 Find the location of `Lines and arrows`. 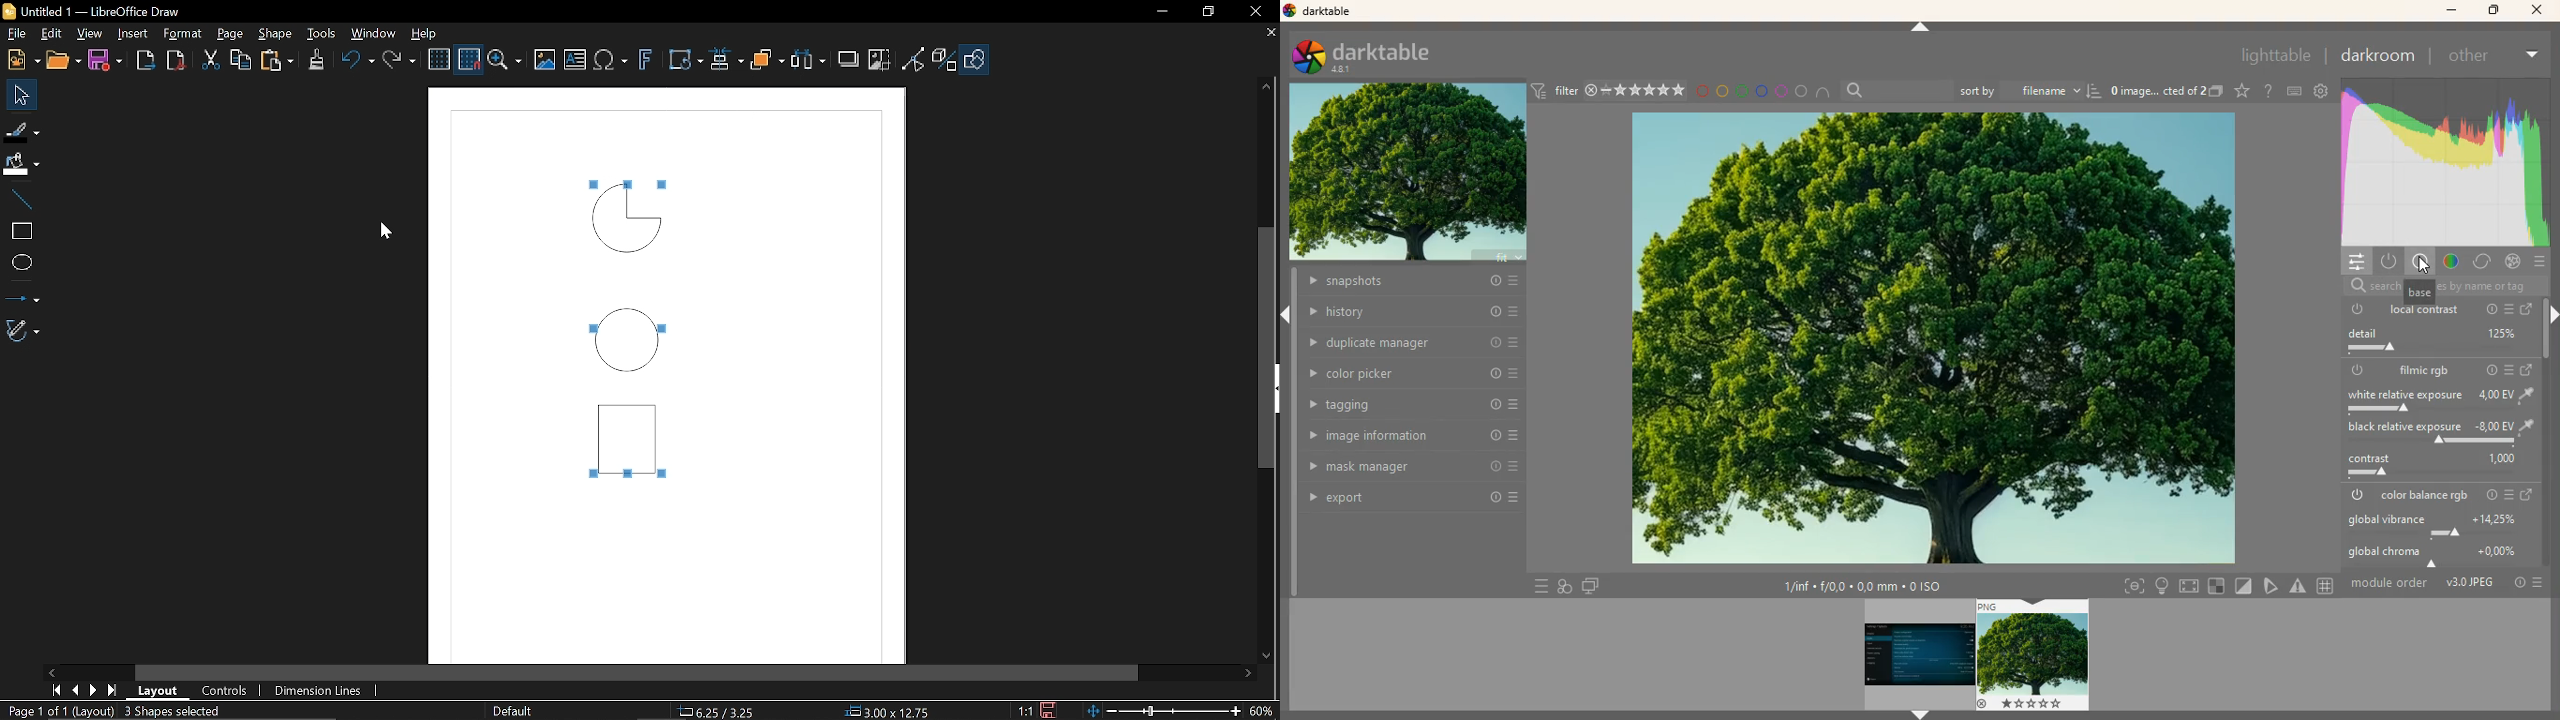

Lines and arrows is located at coordinates (25, 295).